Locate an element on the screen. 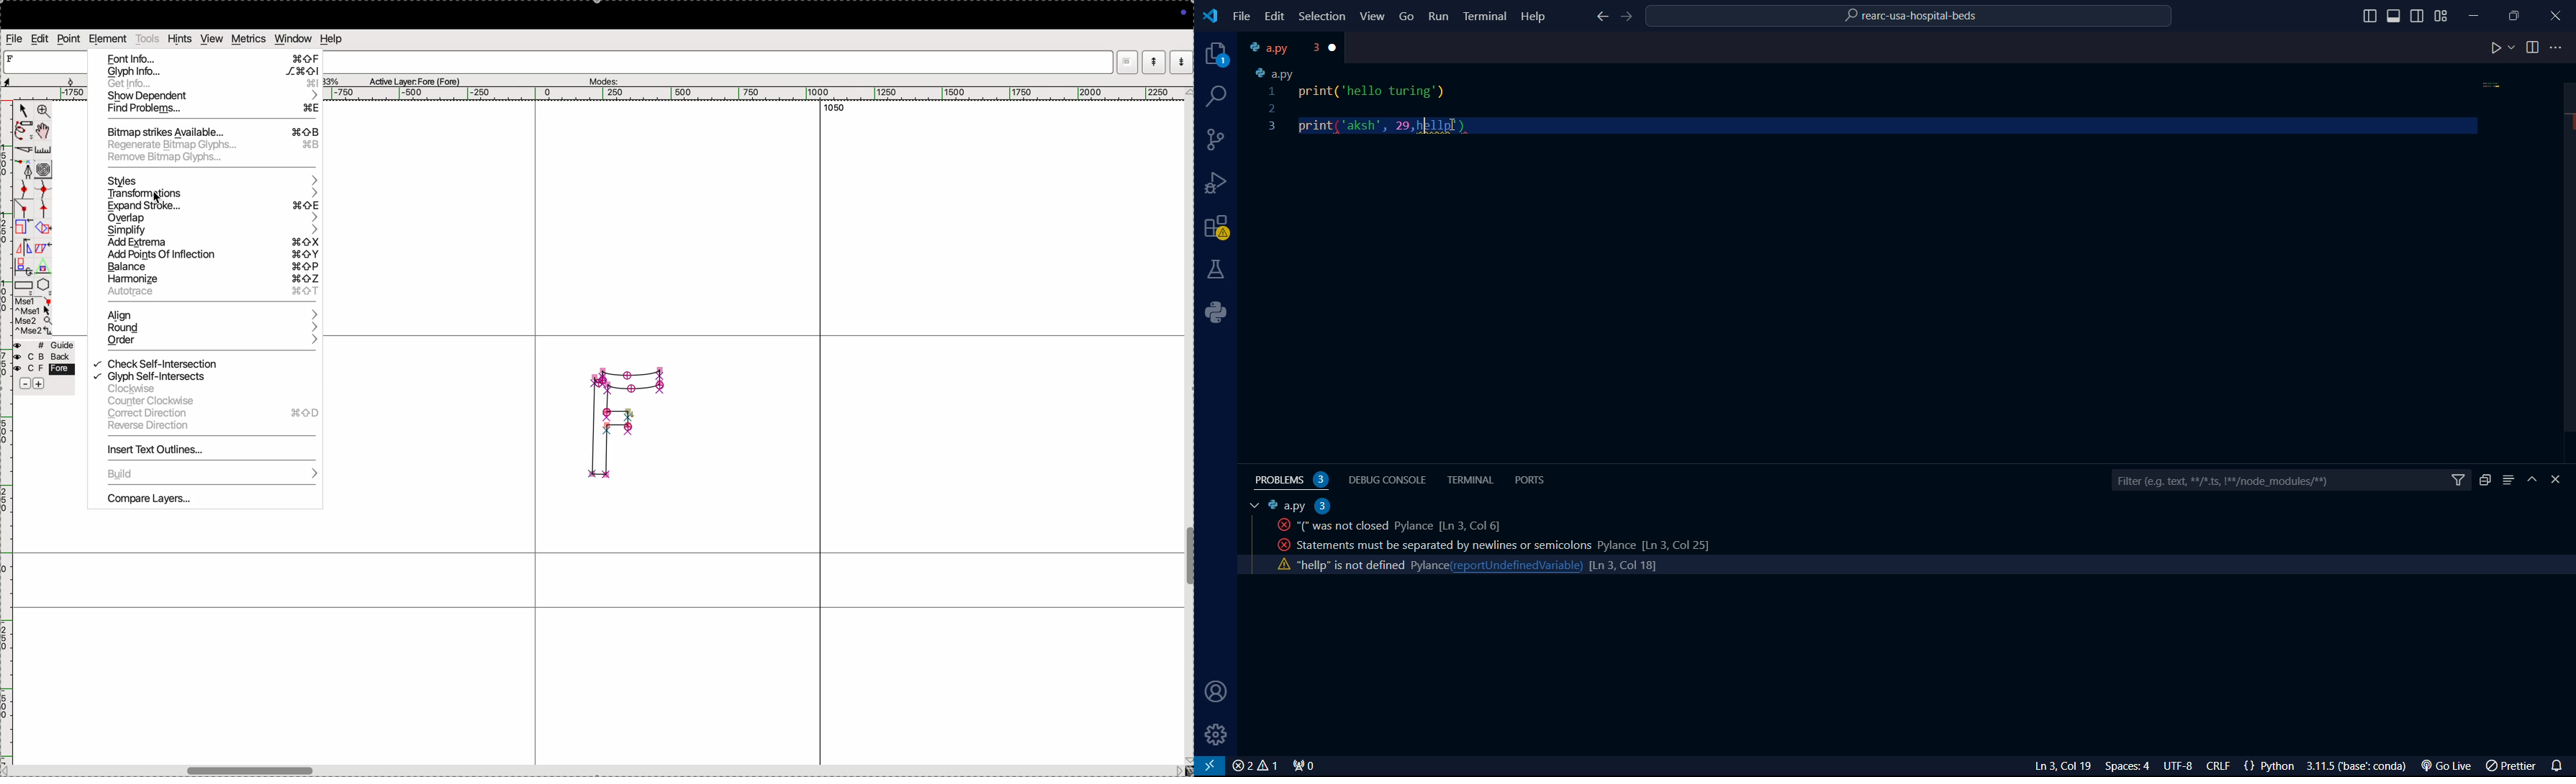 This screenshot has height=784, width=2576. bitmap strikes available is located at coordinates (212, 131).